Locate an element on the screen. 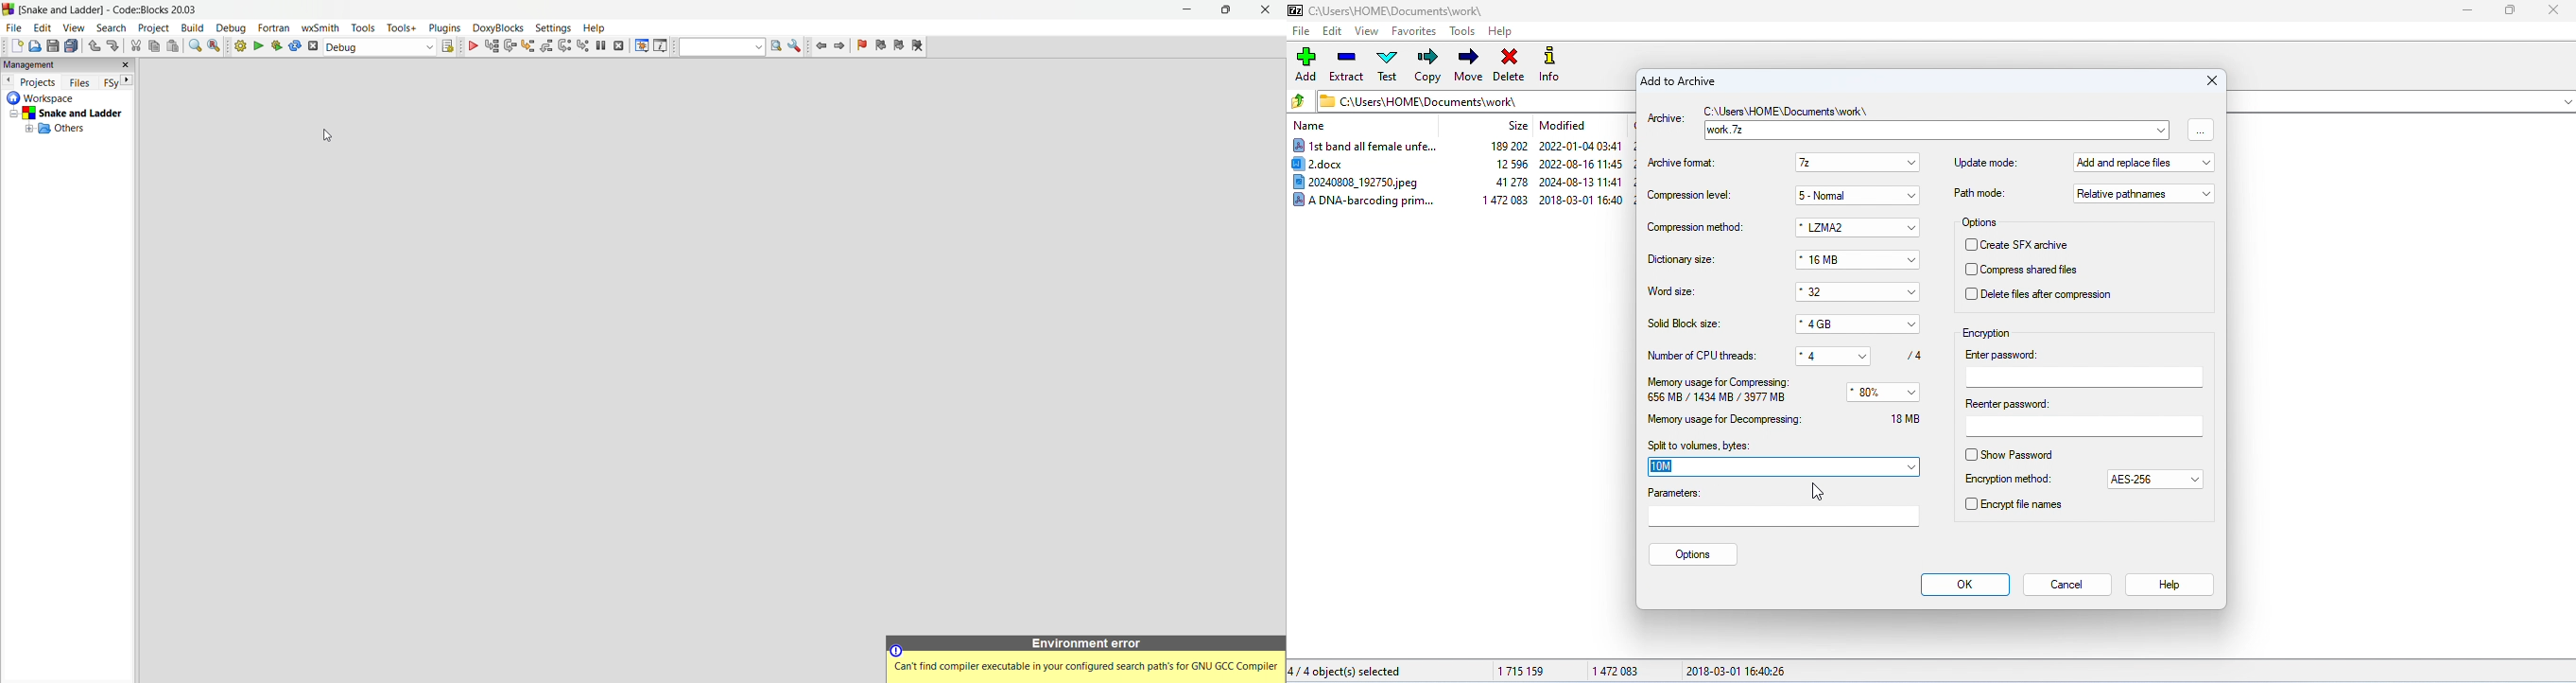 The height and width of the screenshot is (700, 2576). project is located at coordinates (154, 28).